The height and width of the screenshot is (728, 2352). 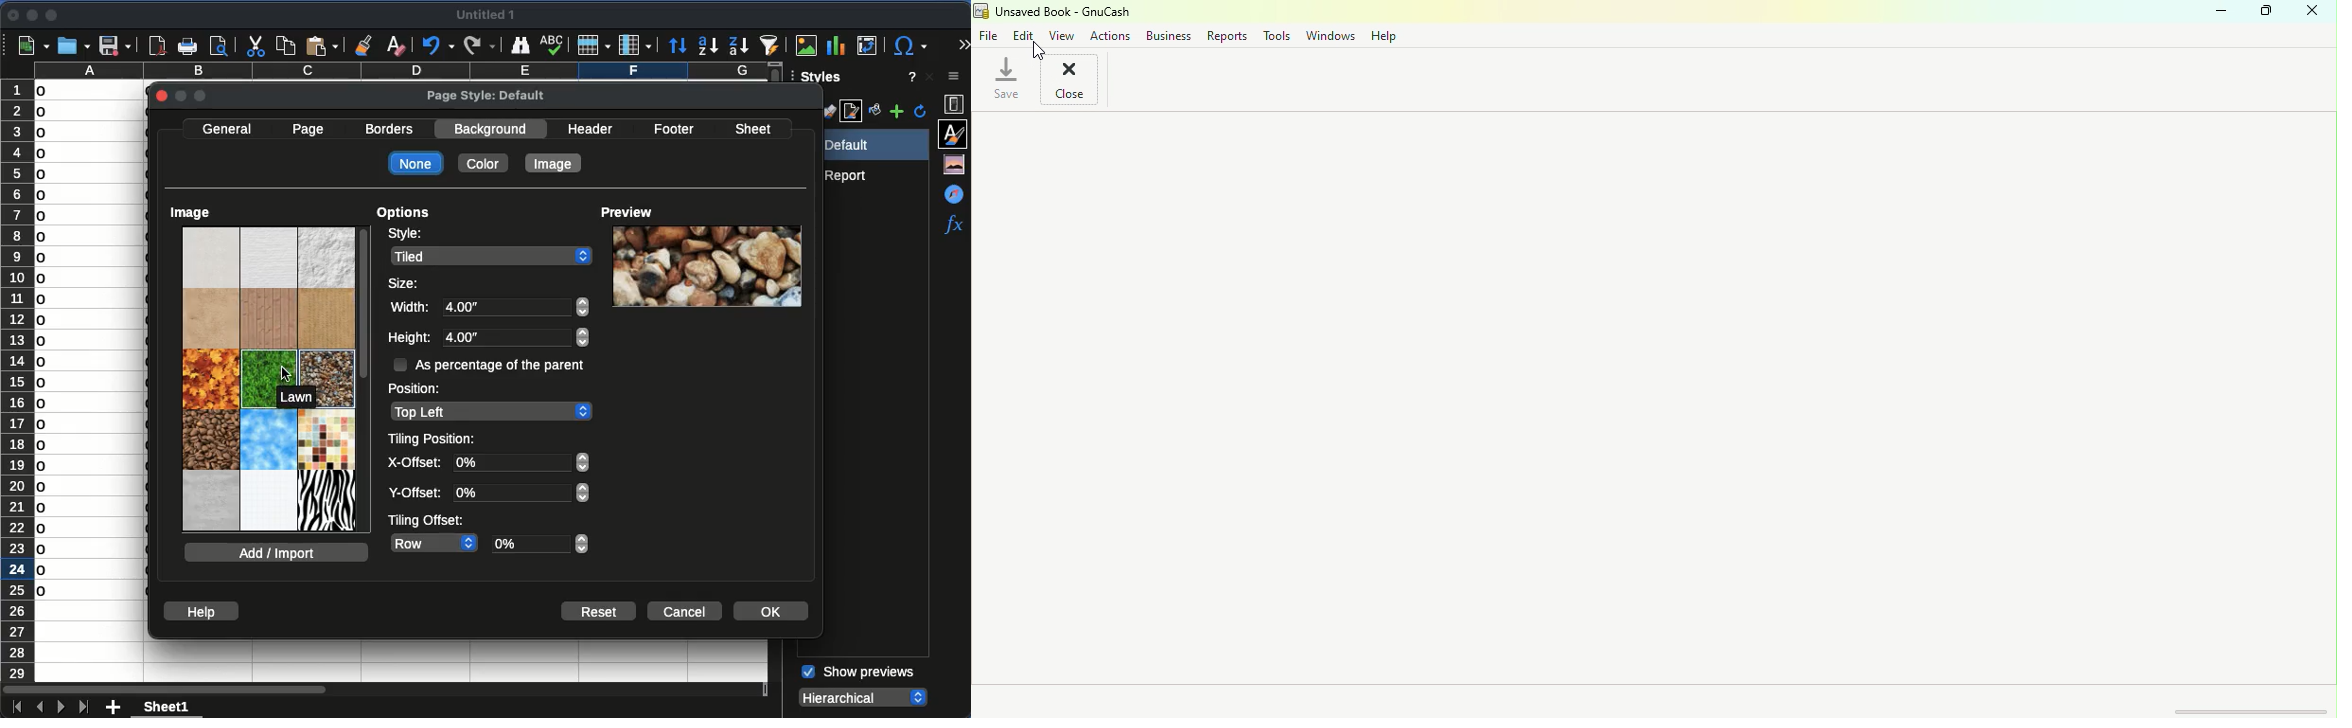 What do you see at coordinates (490, 16) in the screenshot?
I see `untitled` at bounding box center [490, 16].